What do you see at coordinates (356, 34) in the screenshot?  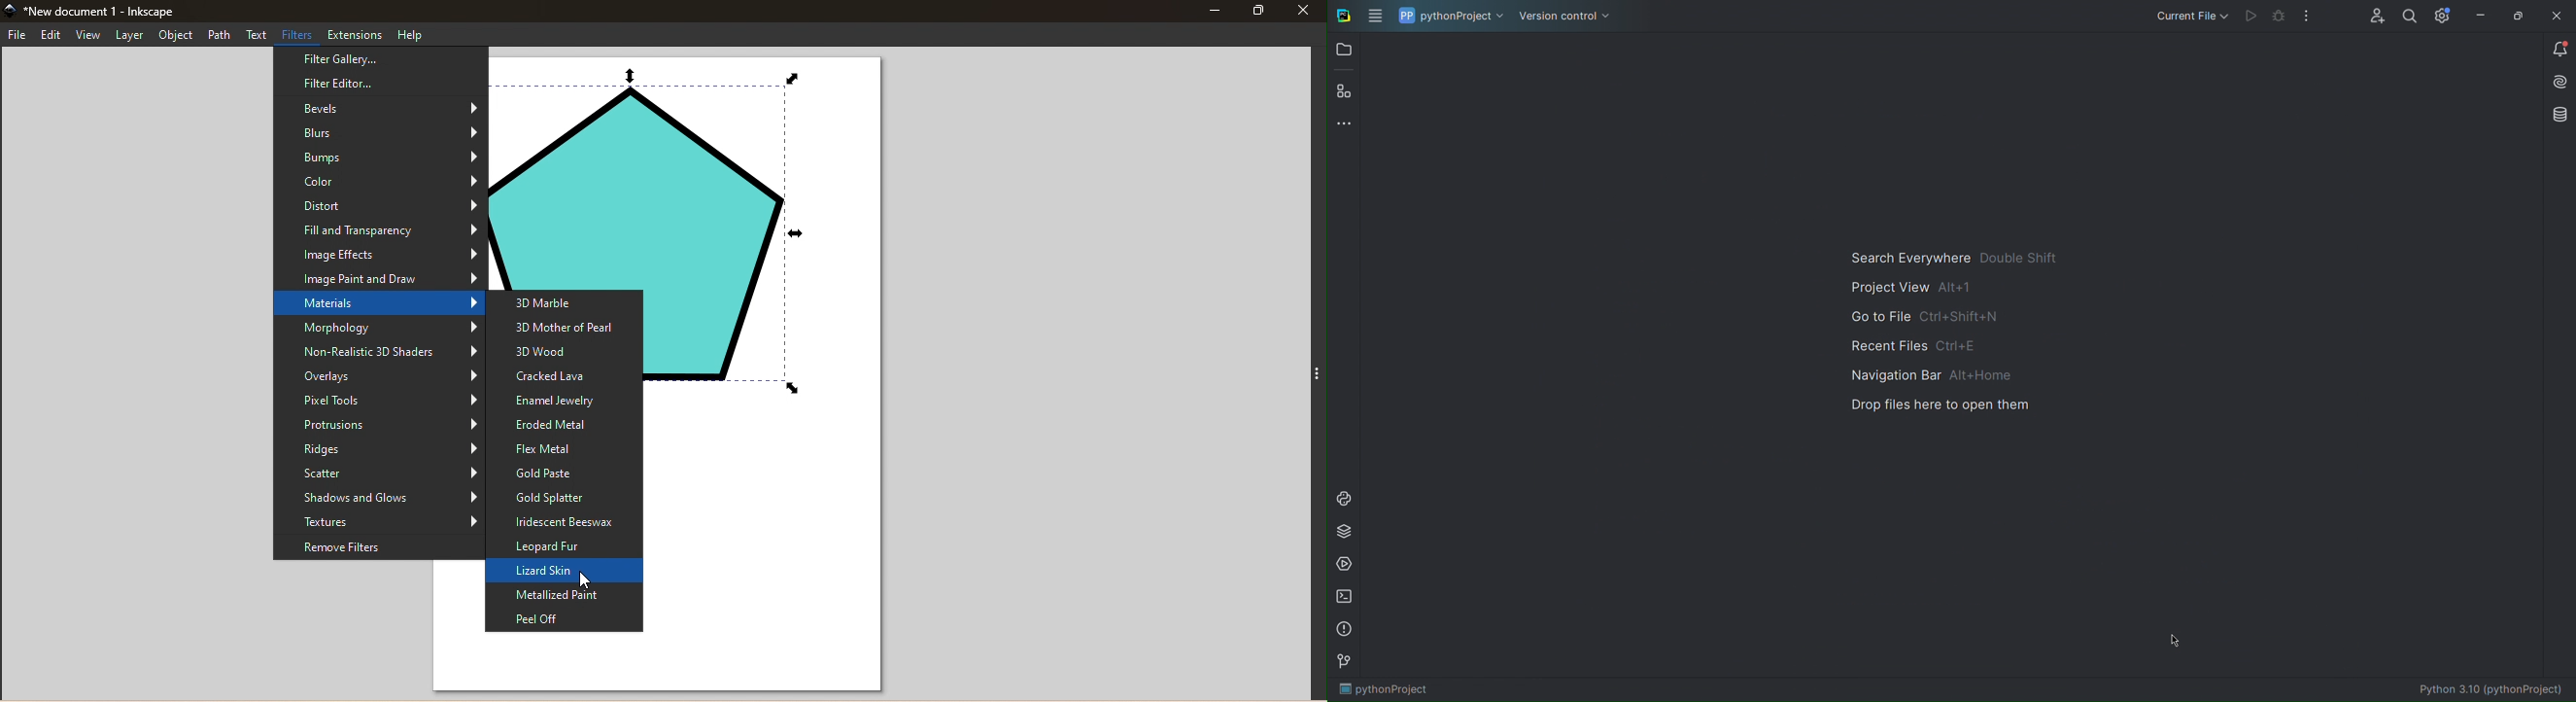 I see `Extensions` at bounding box center [356, 34].